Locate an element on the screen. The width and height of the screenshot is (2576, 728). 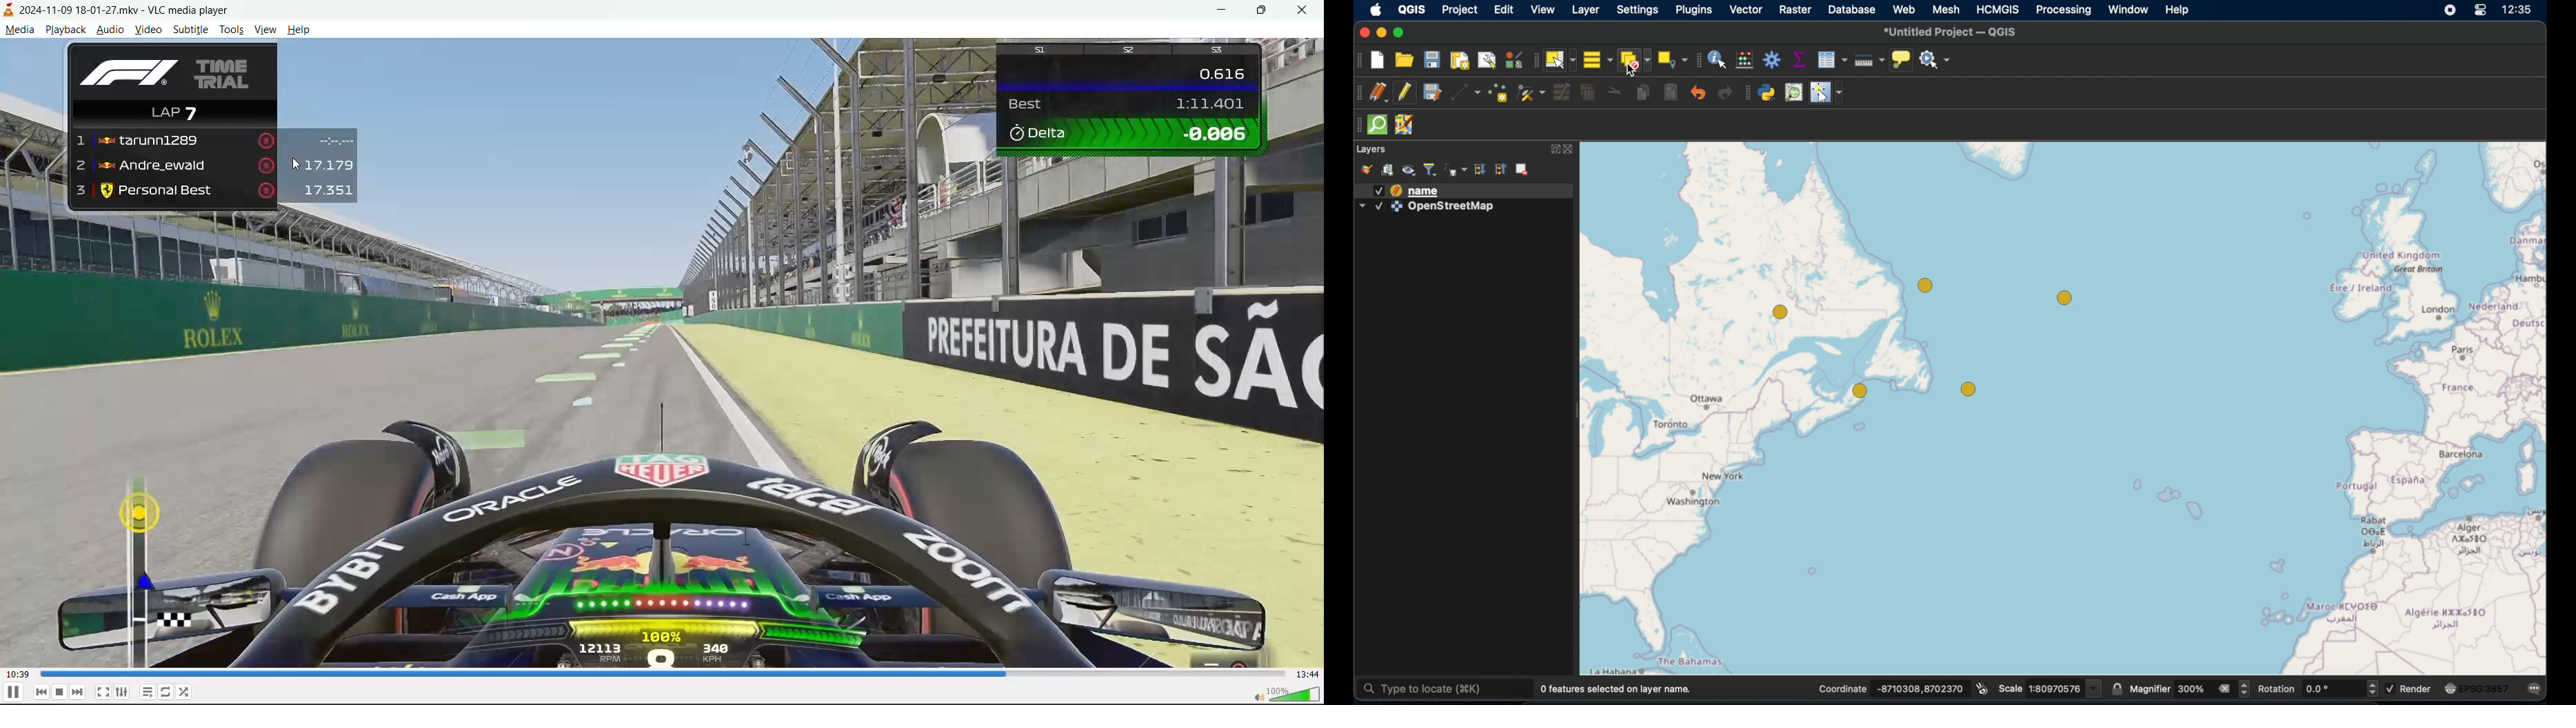
edit is located at coordinates (1504, 11).